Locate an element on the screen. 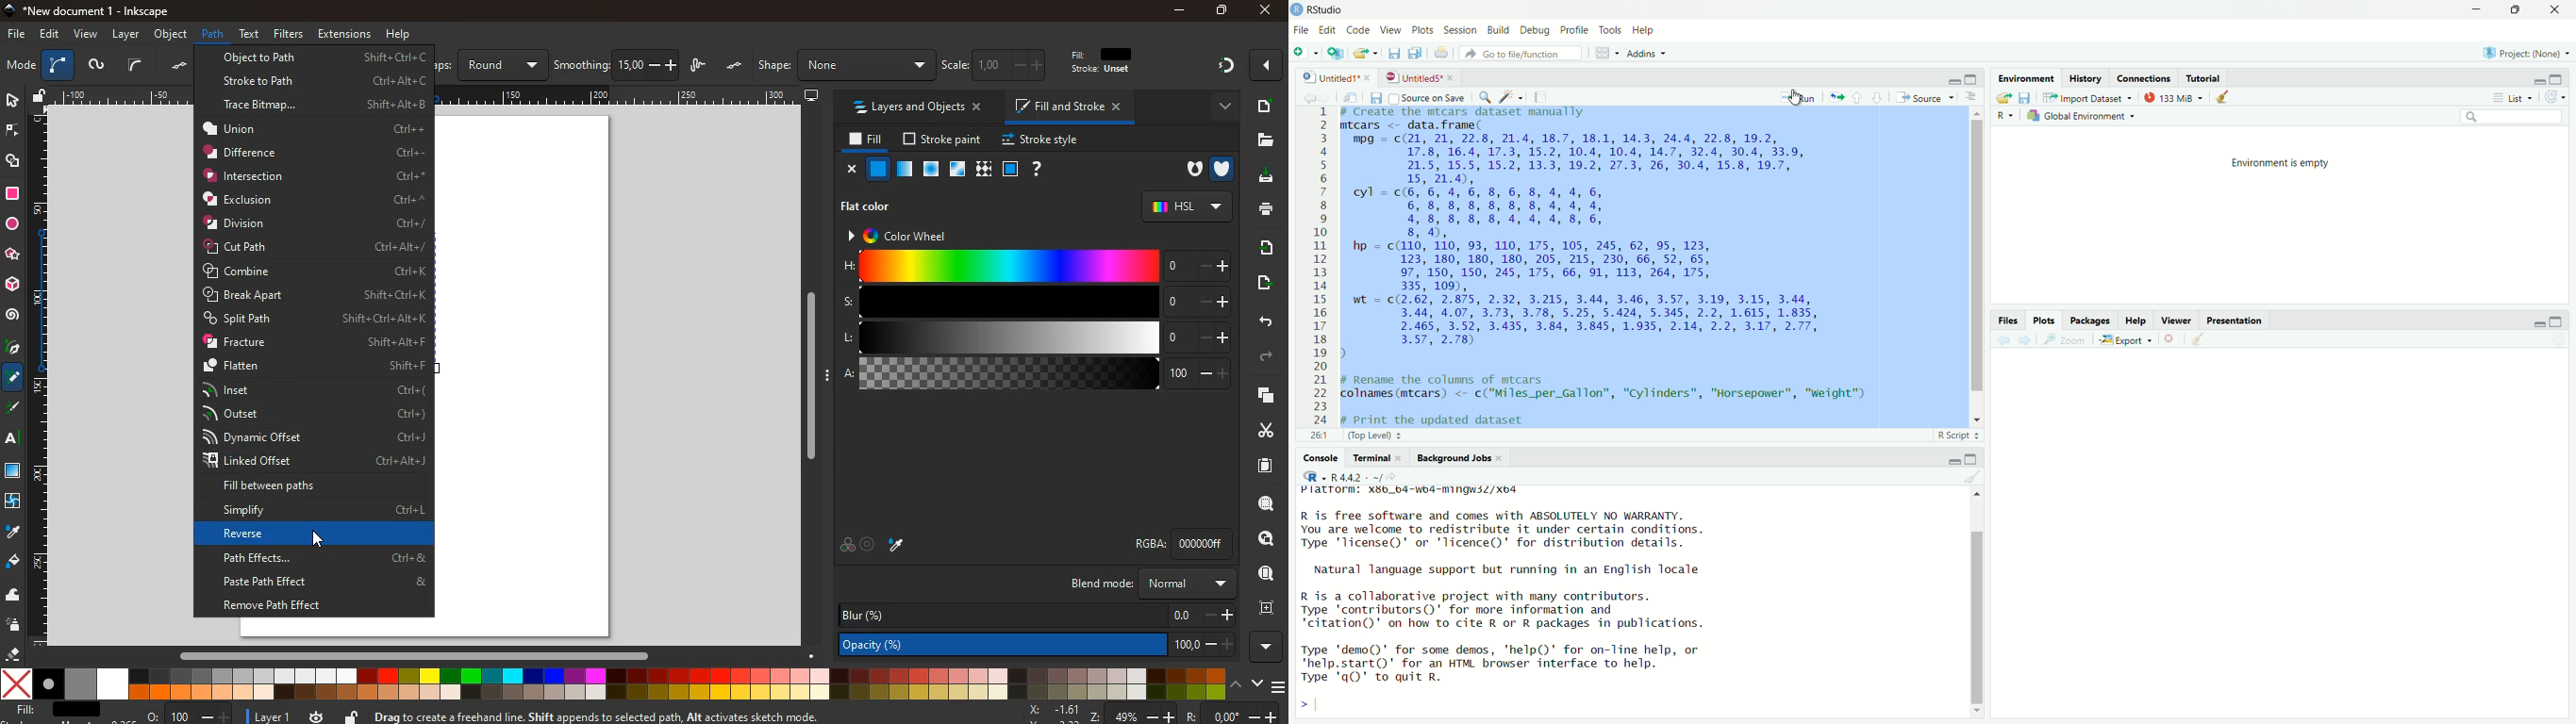 This screenshot has width=2576, height=728. minimize is located at coordinates (1181, 11).